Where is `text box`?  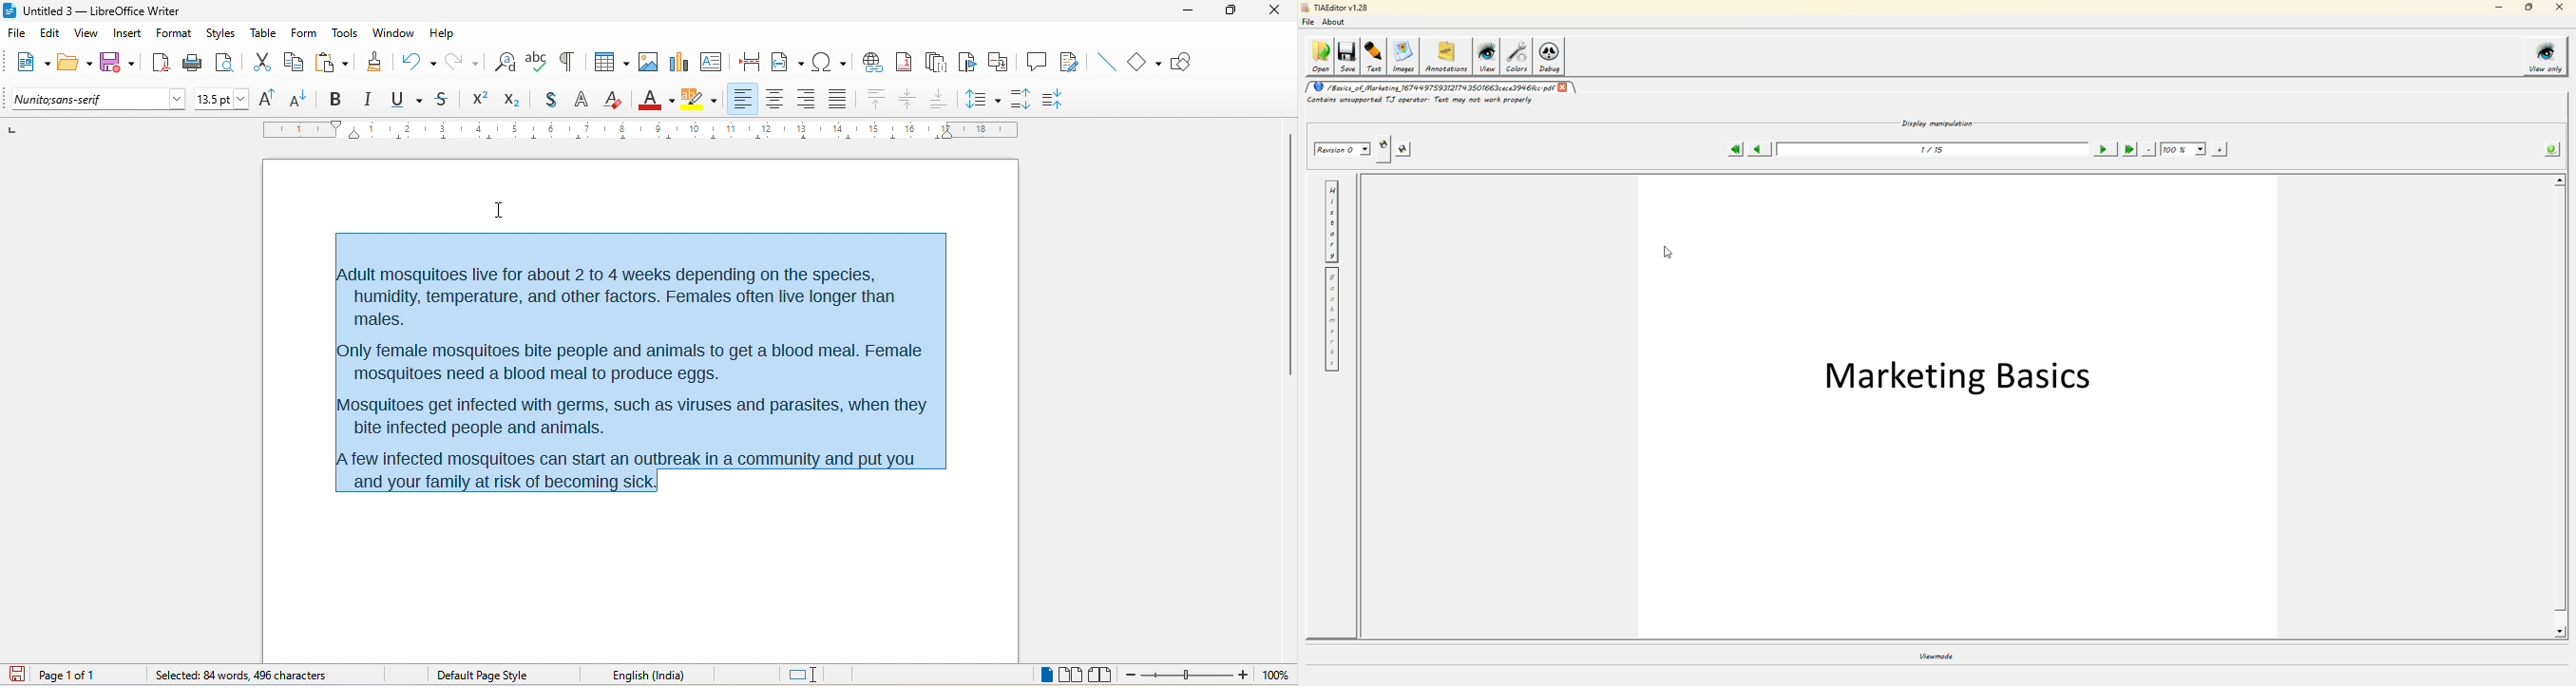
text box is located at coordinates (711, 61).